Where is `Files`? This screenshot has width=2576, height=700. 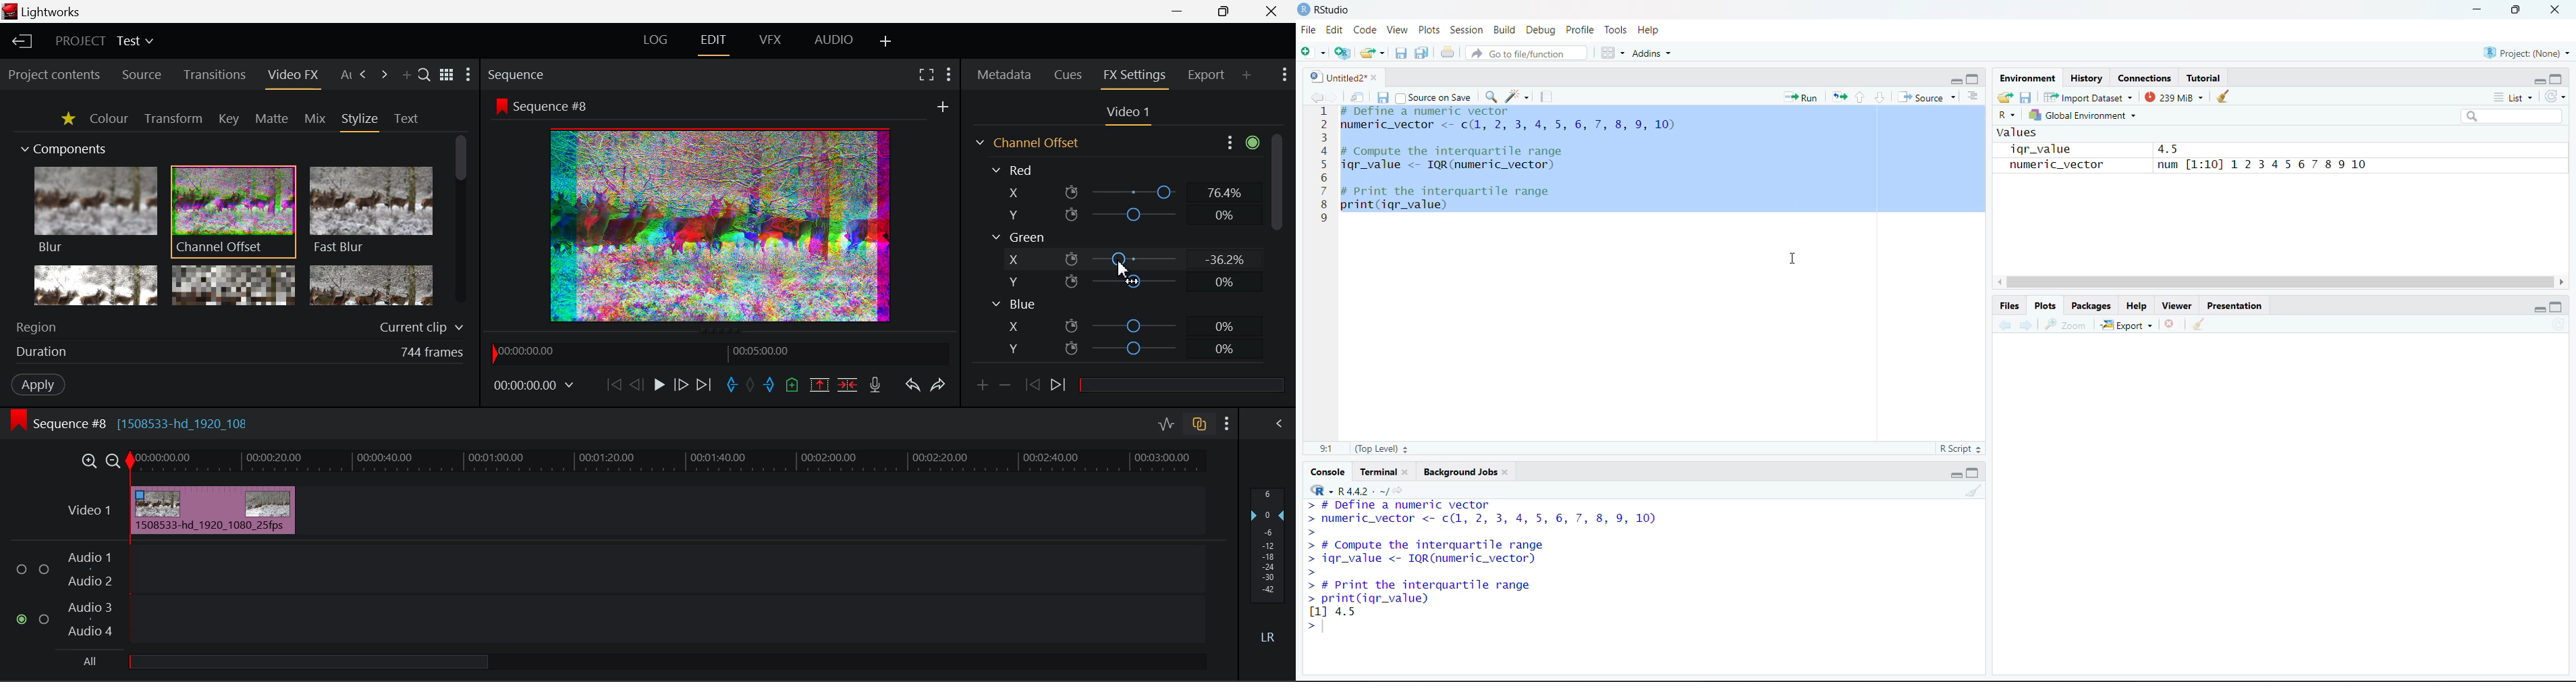 Files is located at coordinates (2010, 304).